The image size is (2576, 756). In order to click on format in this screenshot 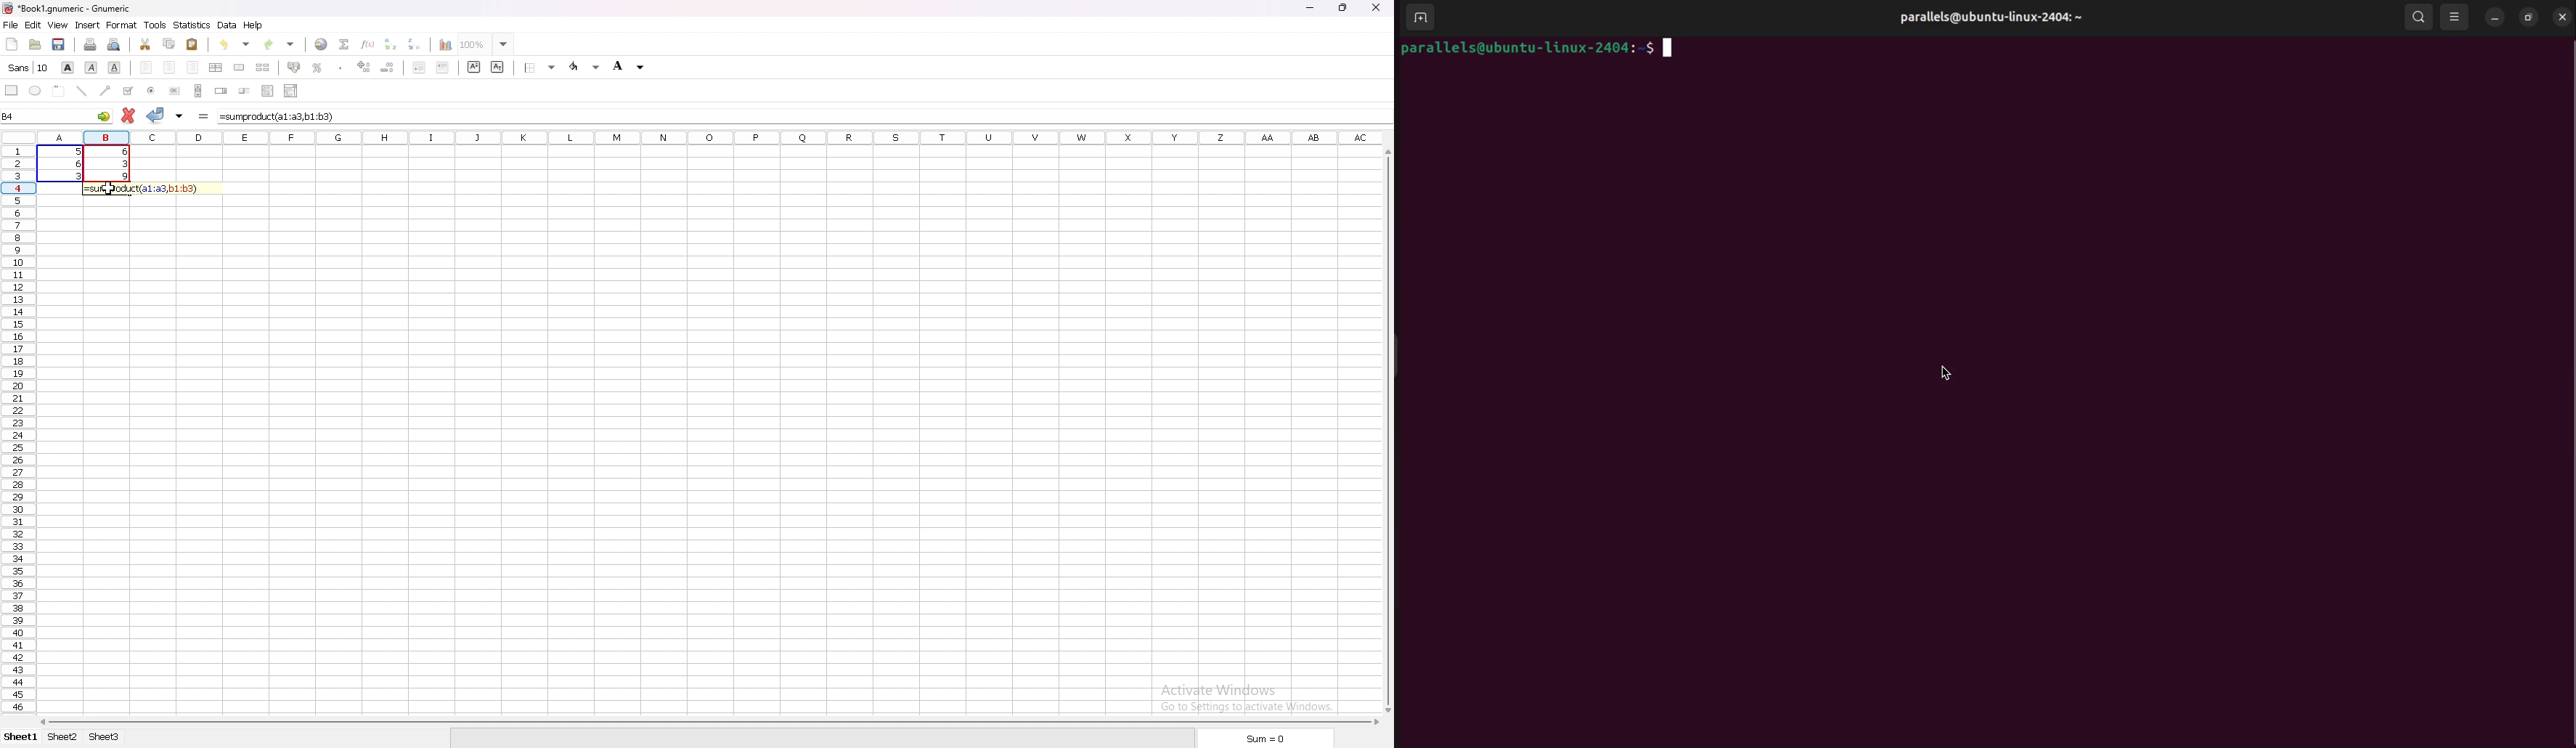, I will do `click(121, 25)`.